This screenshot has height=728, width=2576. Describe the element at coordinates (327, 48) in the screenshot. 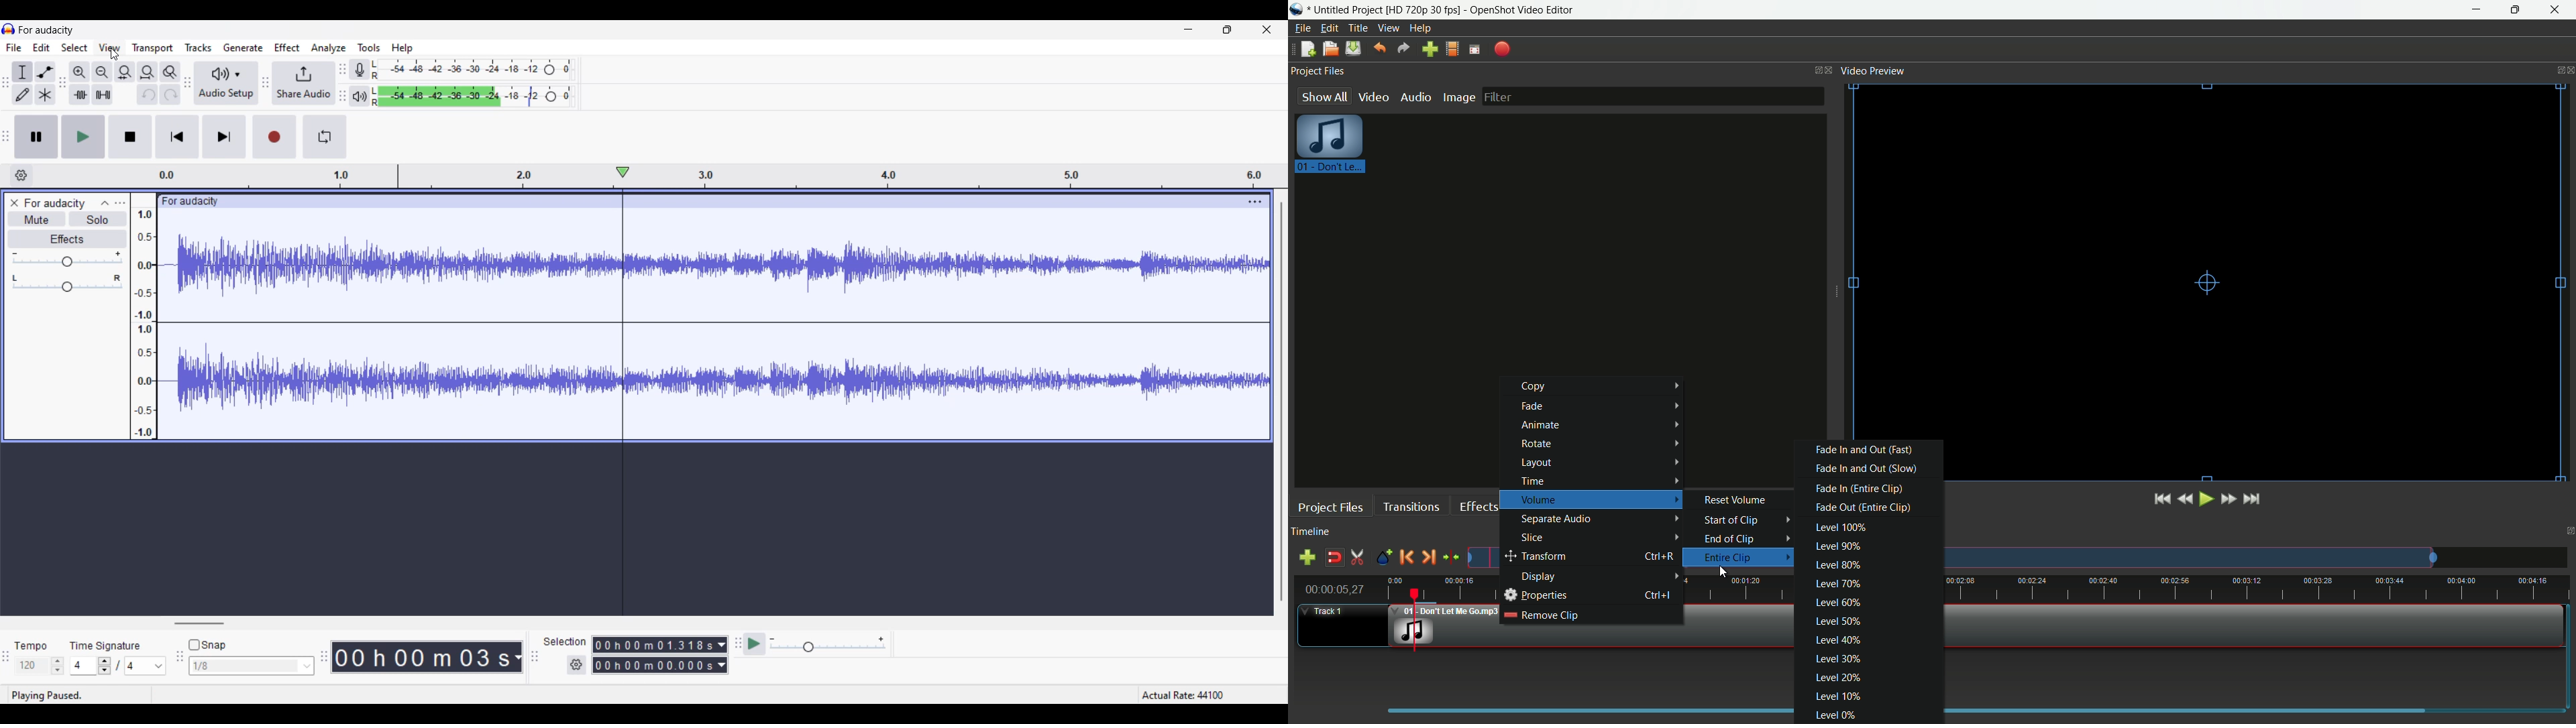

I see `Analyze menu` at that location.